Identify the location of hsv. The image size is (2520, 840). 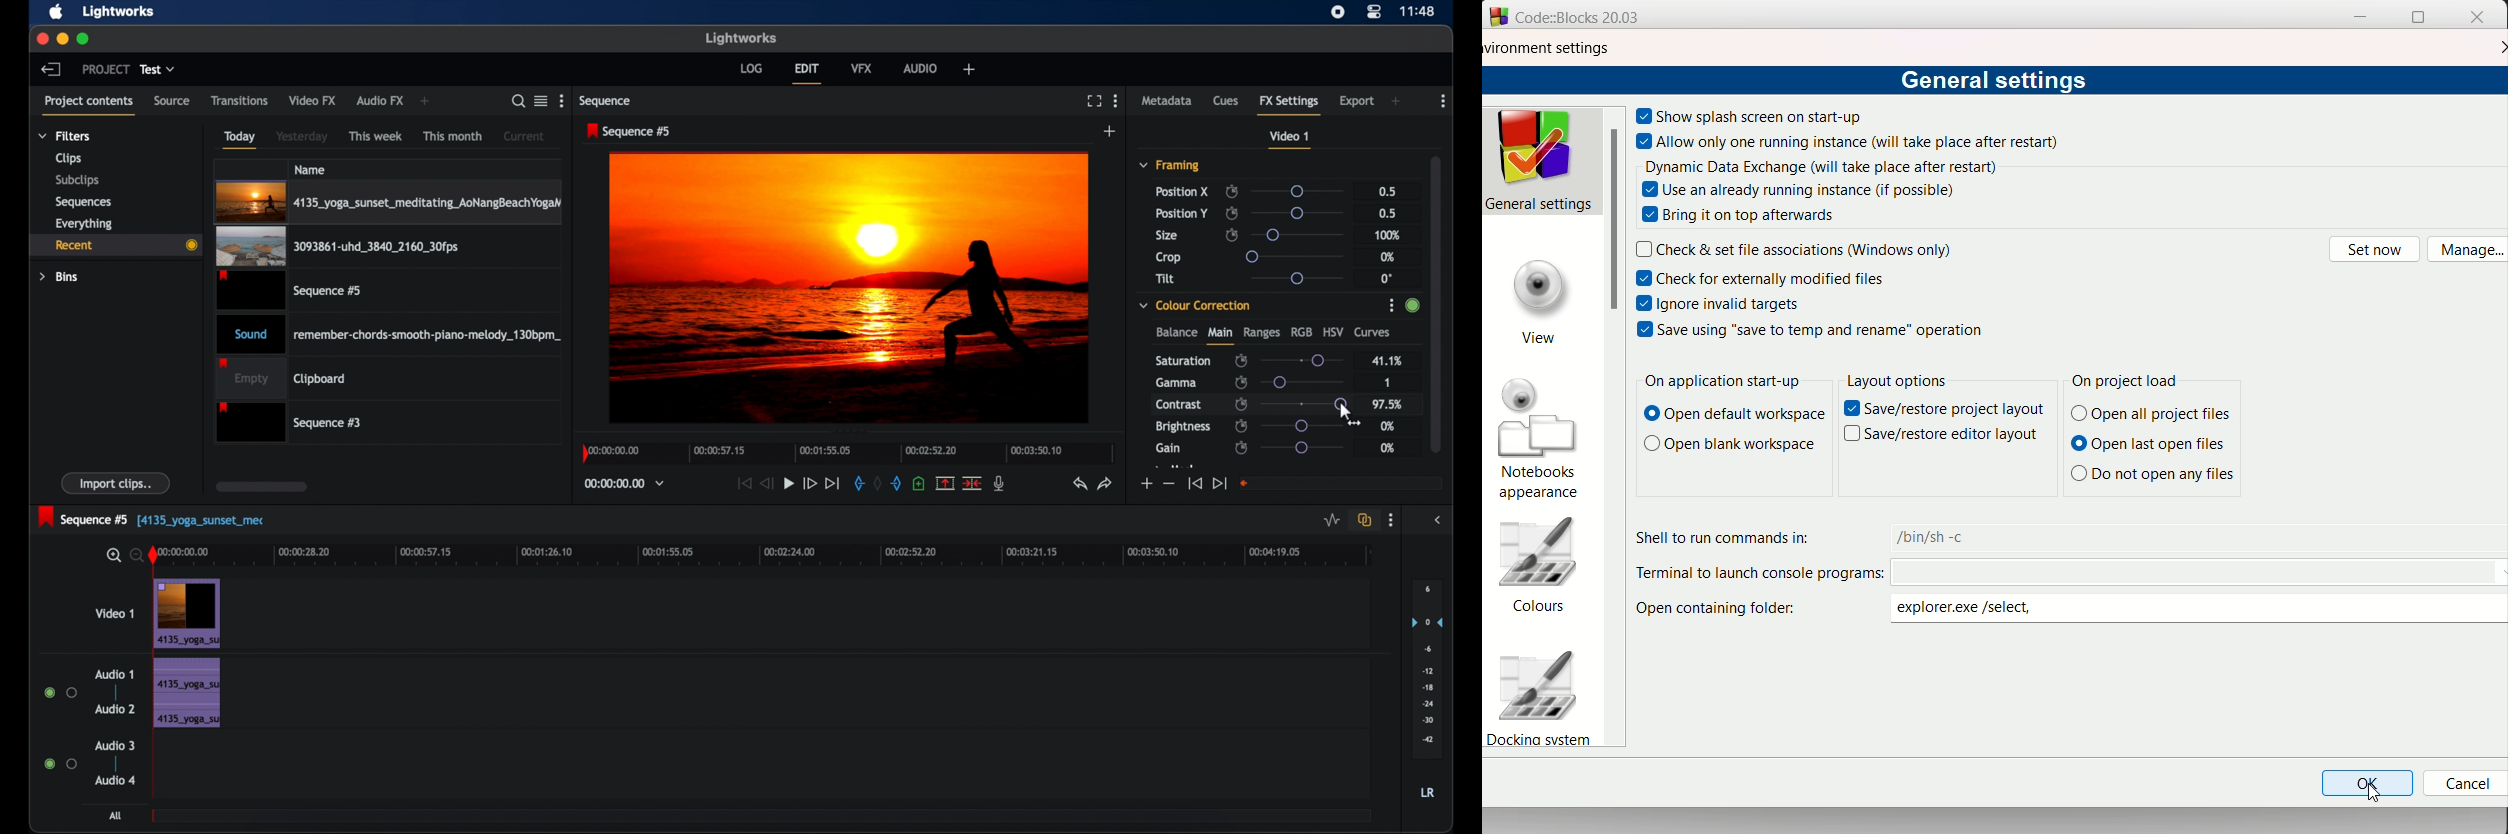
(1334, 331).